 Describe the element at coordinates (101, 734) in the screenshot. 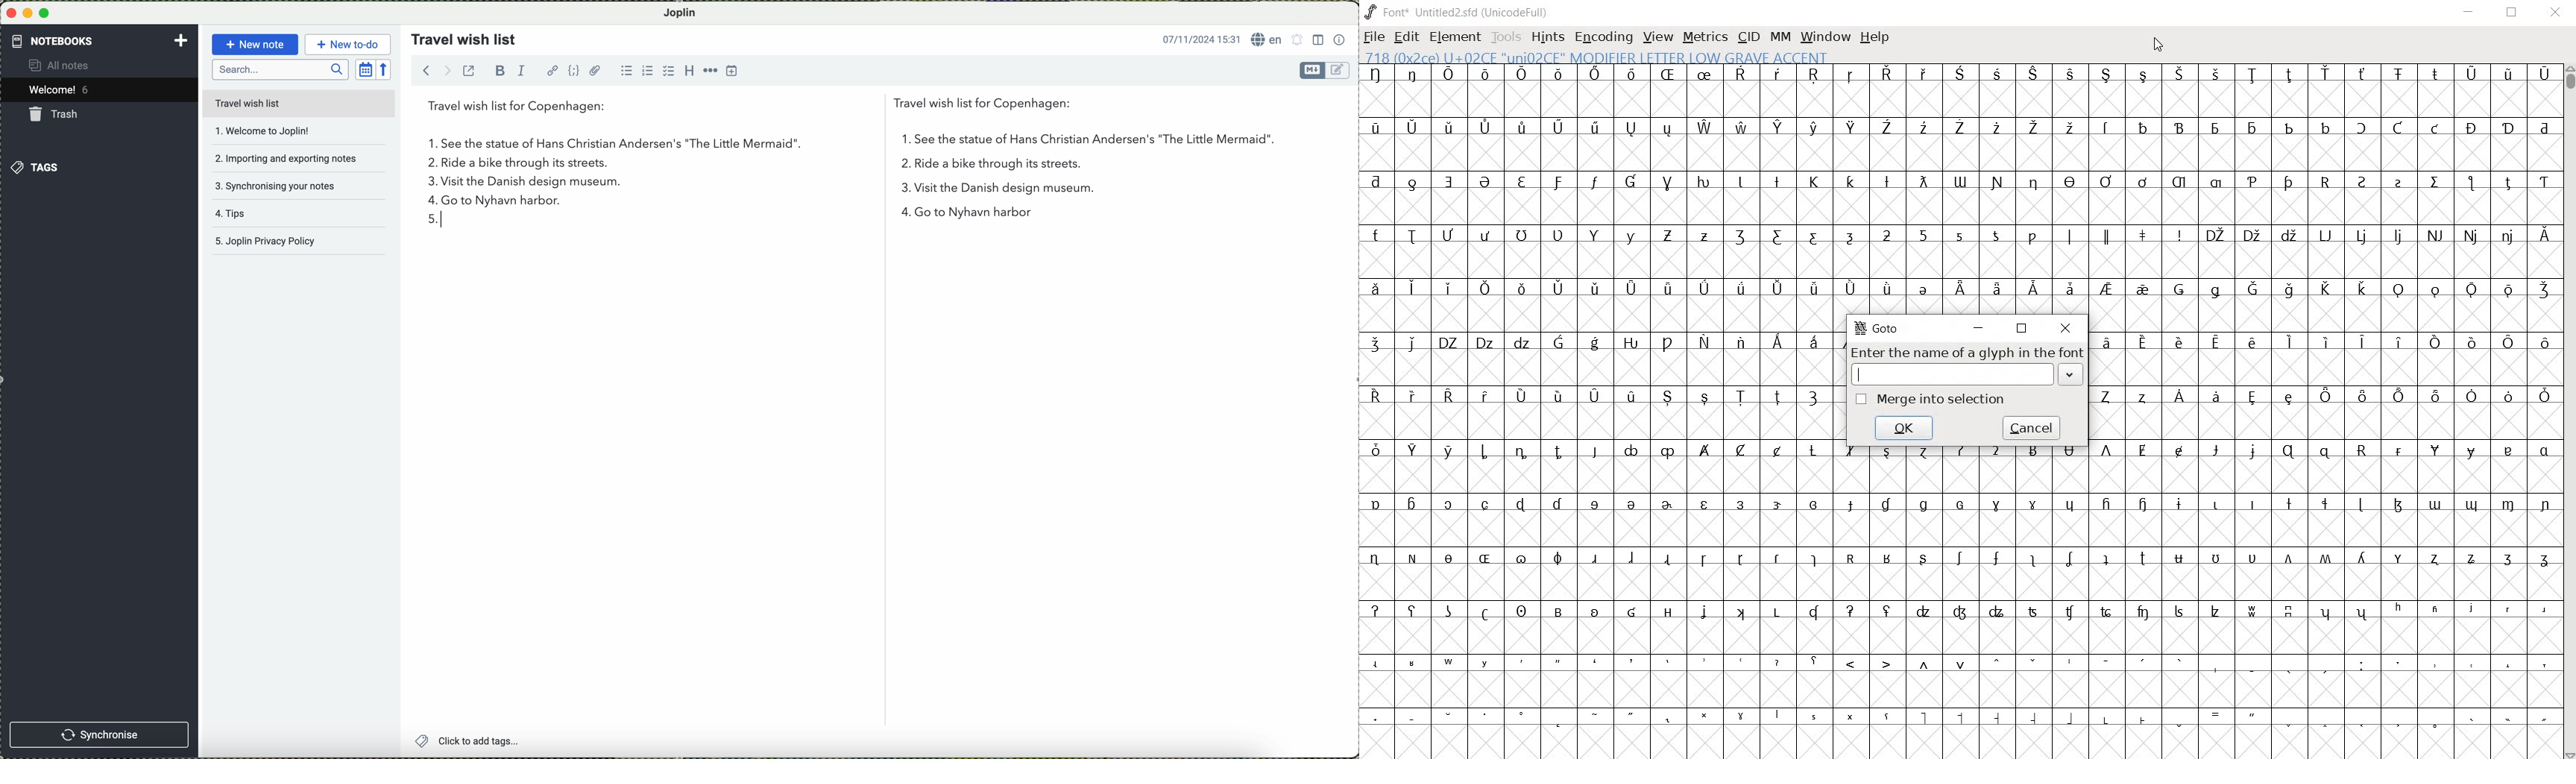

I see `synchronise button` at that location.